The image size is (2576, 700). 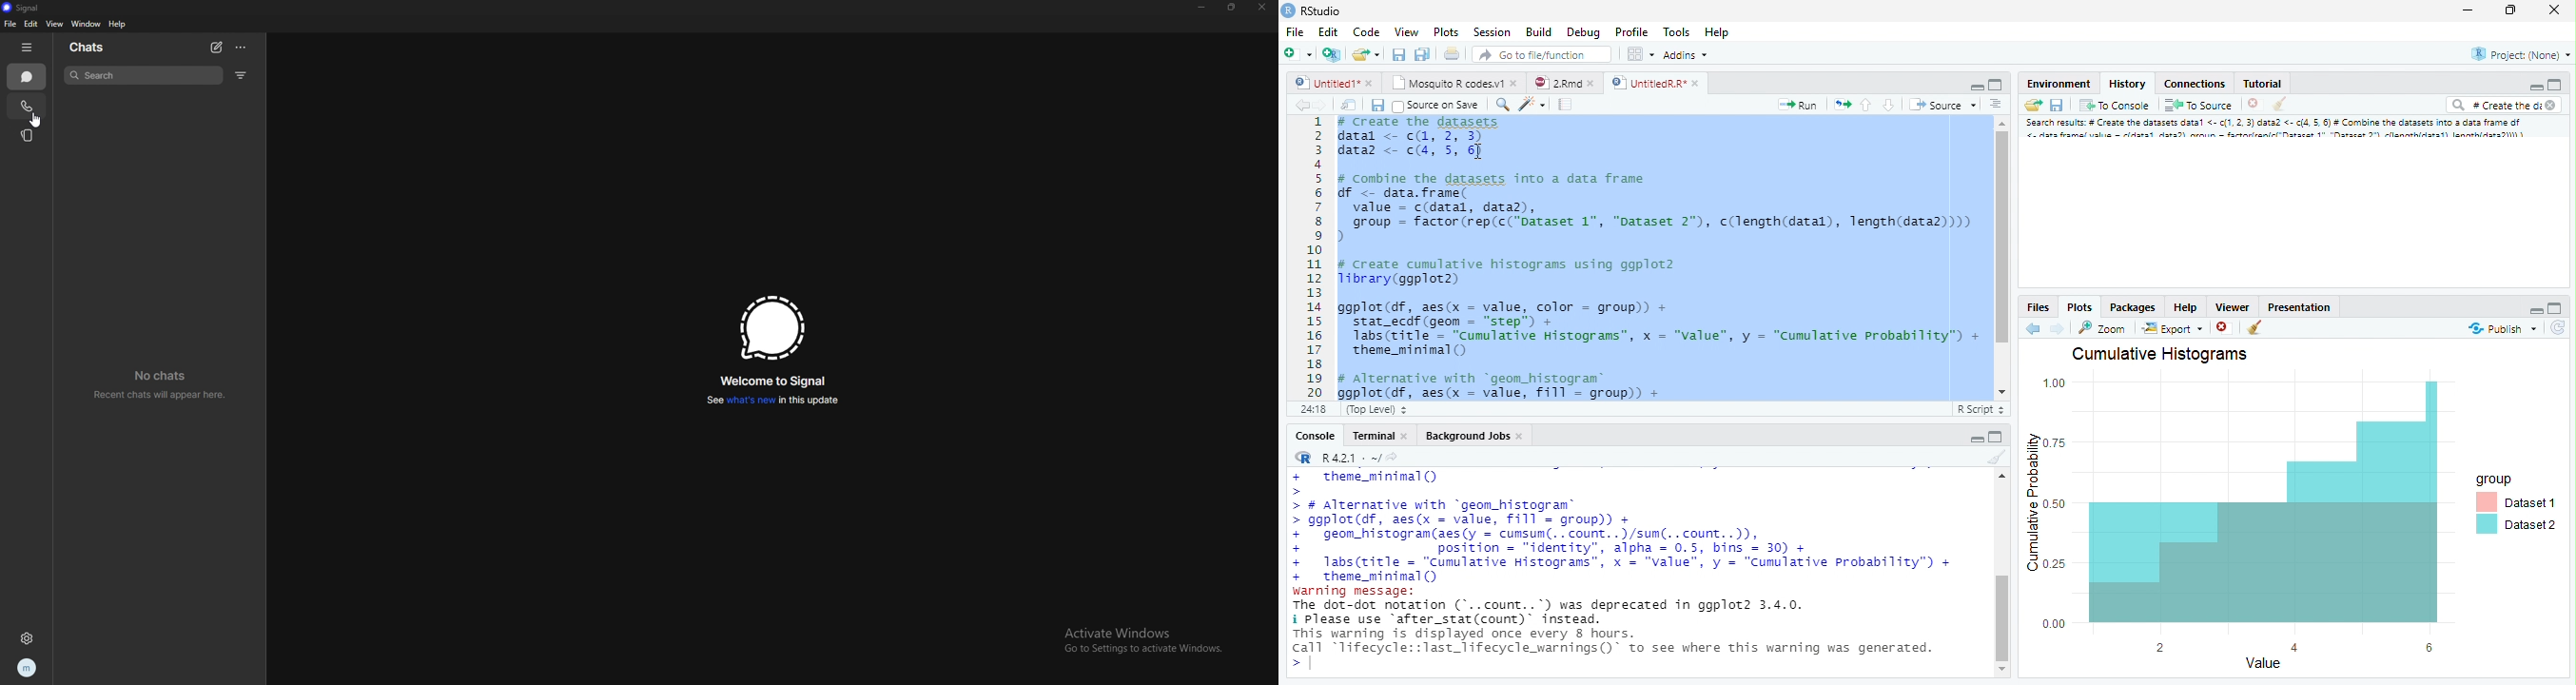 I want to click on Go to the next section/chunk, so click(x=1888, y=106).